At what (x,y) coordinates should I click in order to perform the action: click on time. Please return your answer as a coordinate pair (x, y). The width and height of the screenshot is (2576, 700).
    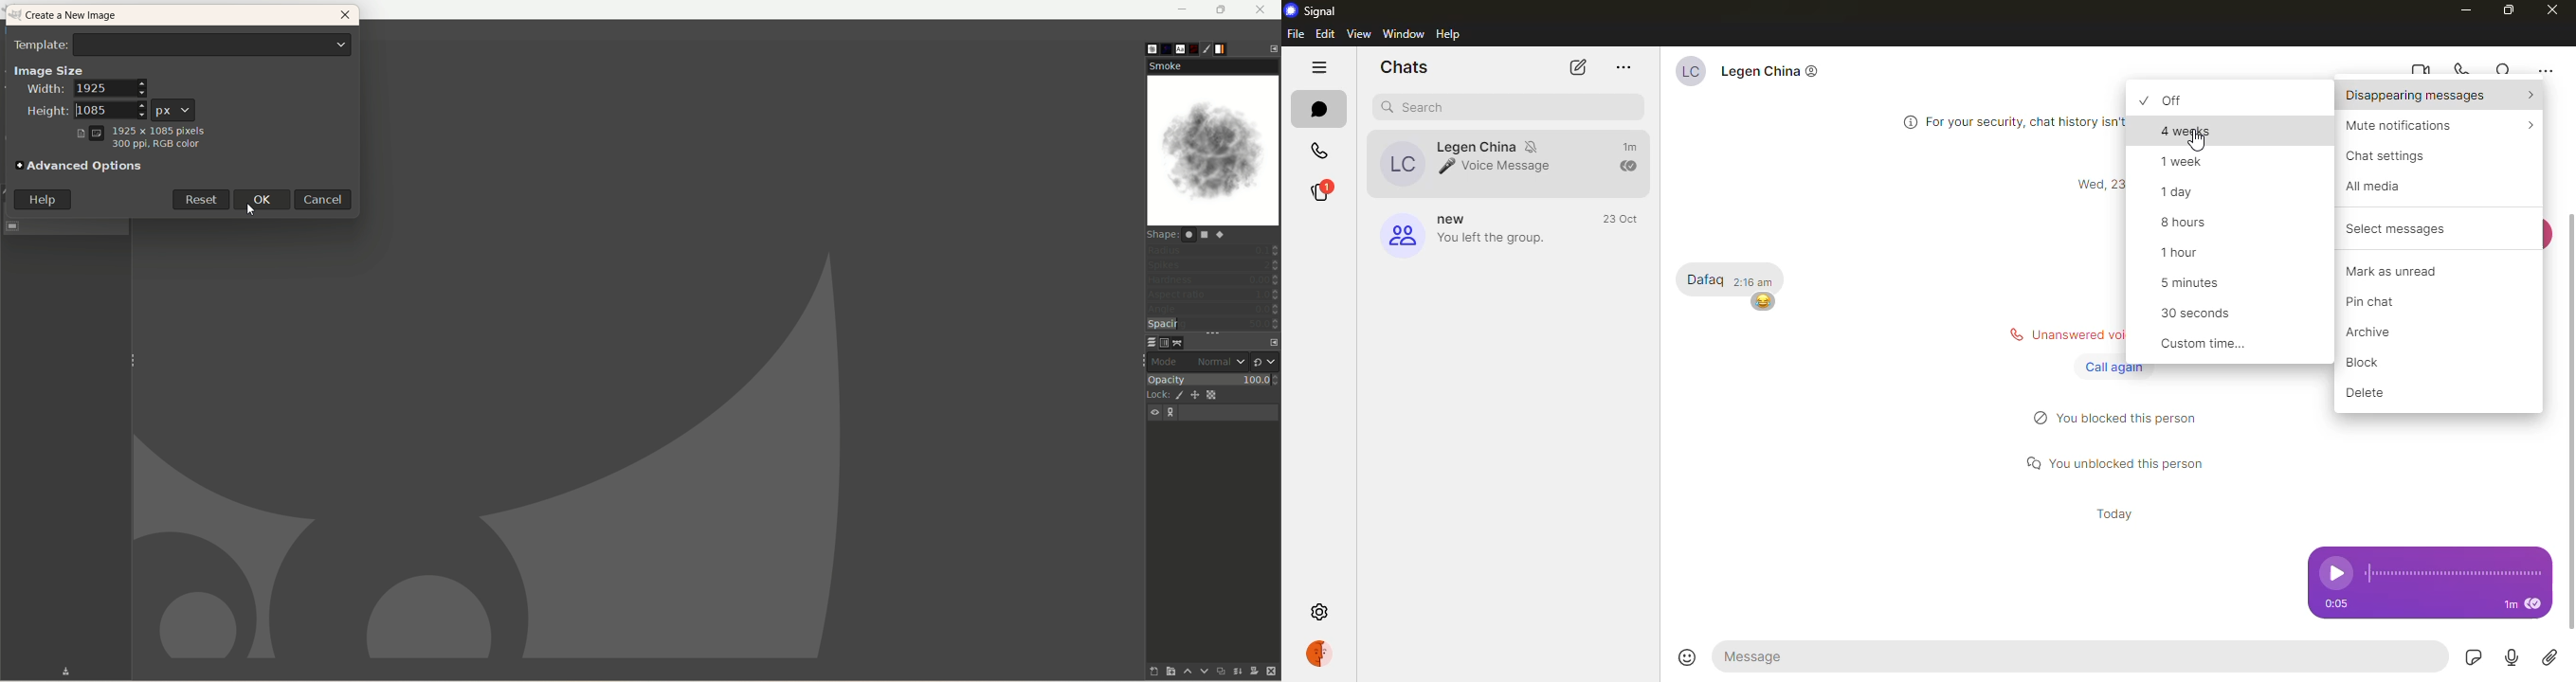
    Looking at the image, I should click on (1621, 219).